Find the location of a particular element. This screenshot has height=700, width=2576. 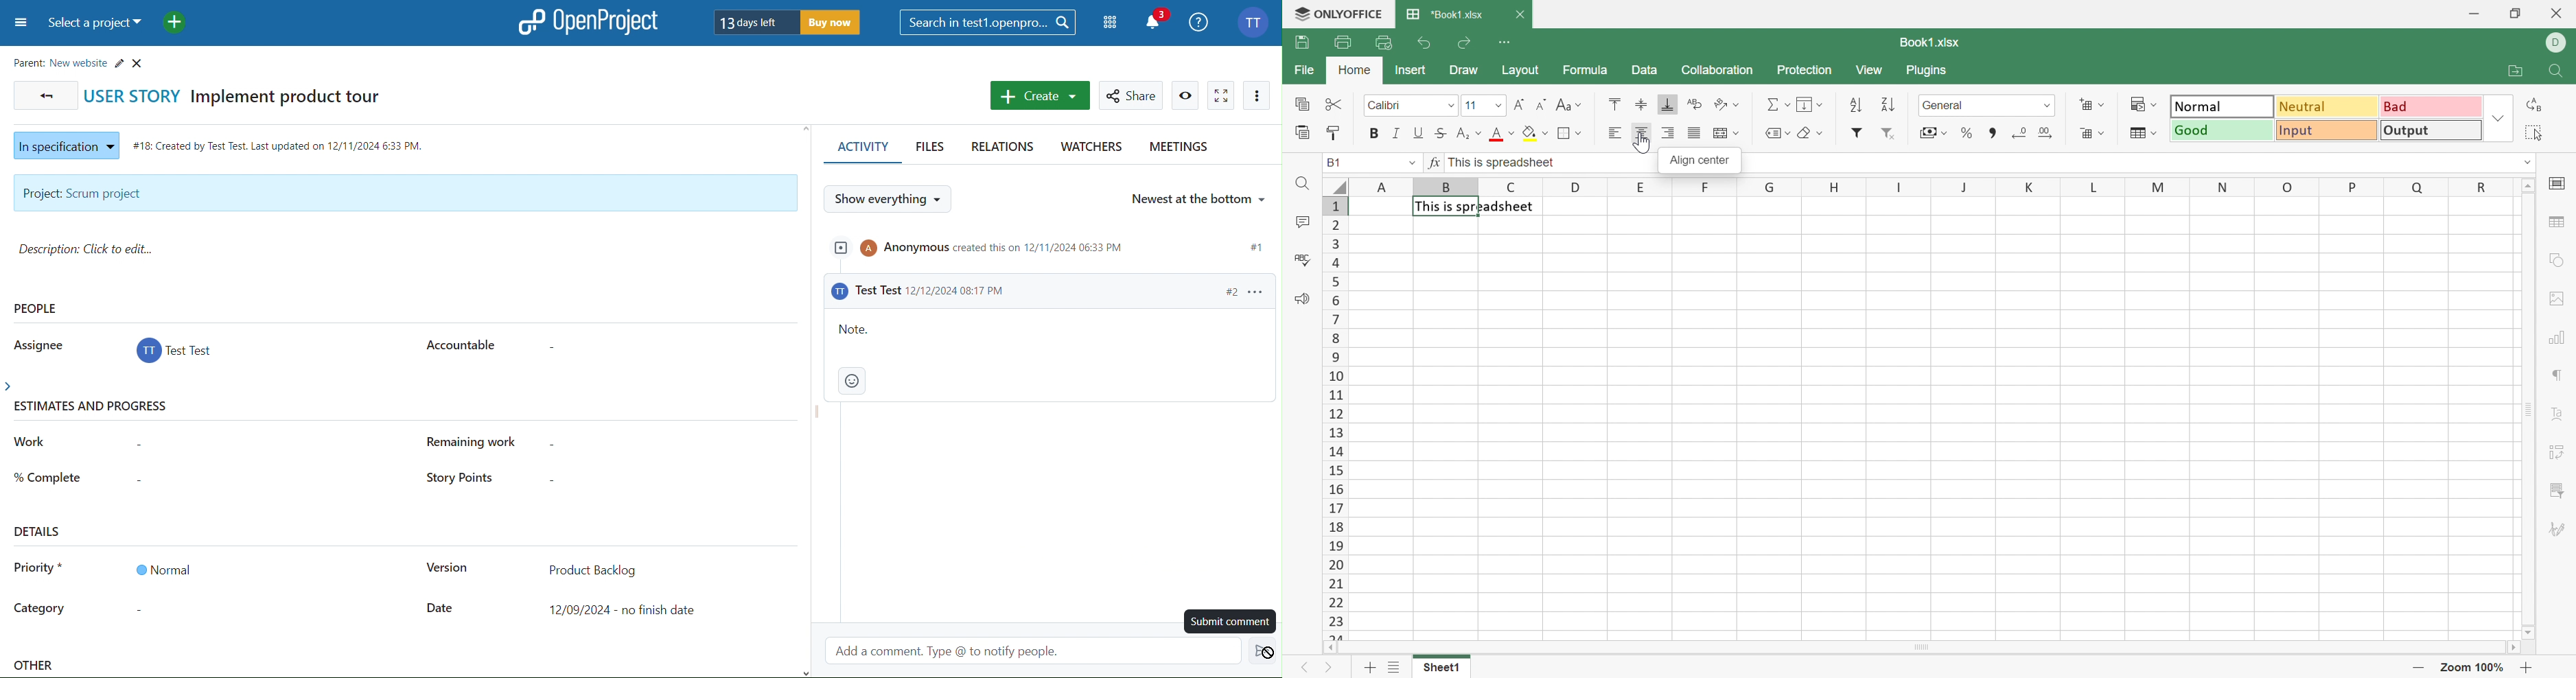

chart settings is located at coordinates (2560, 336).